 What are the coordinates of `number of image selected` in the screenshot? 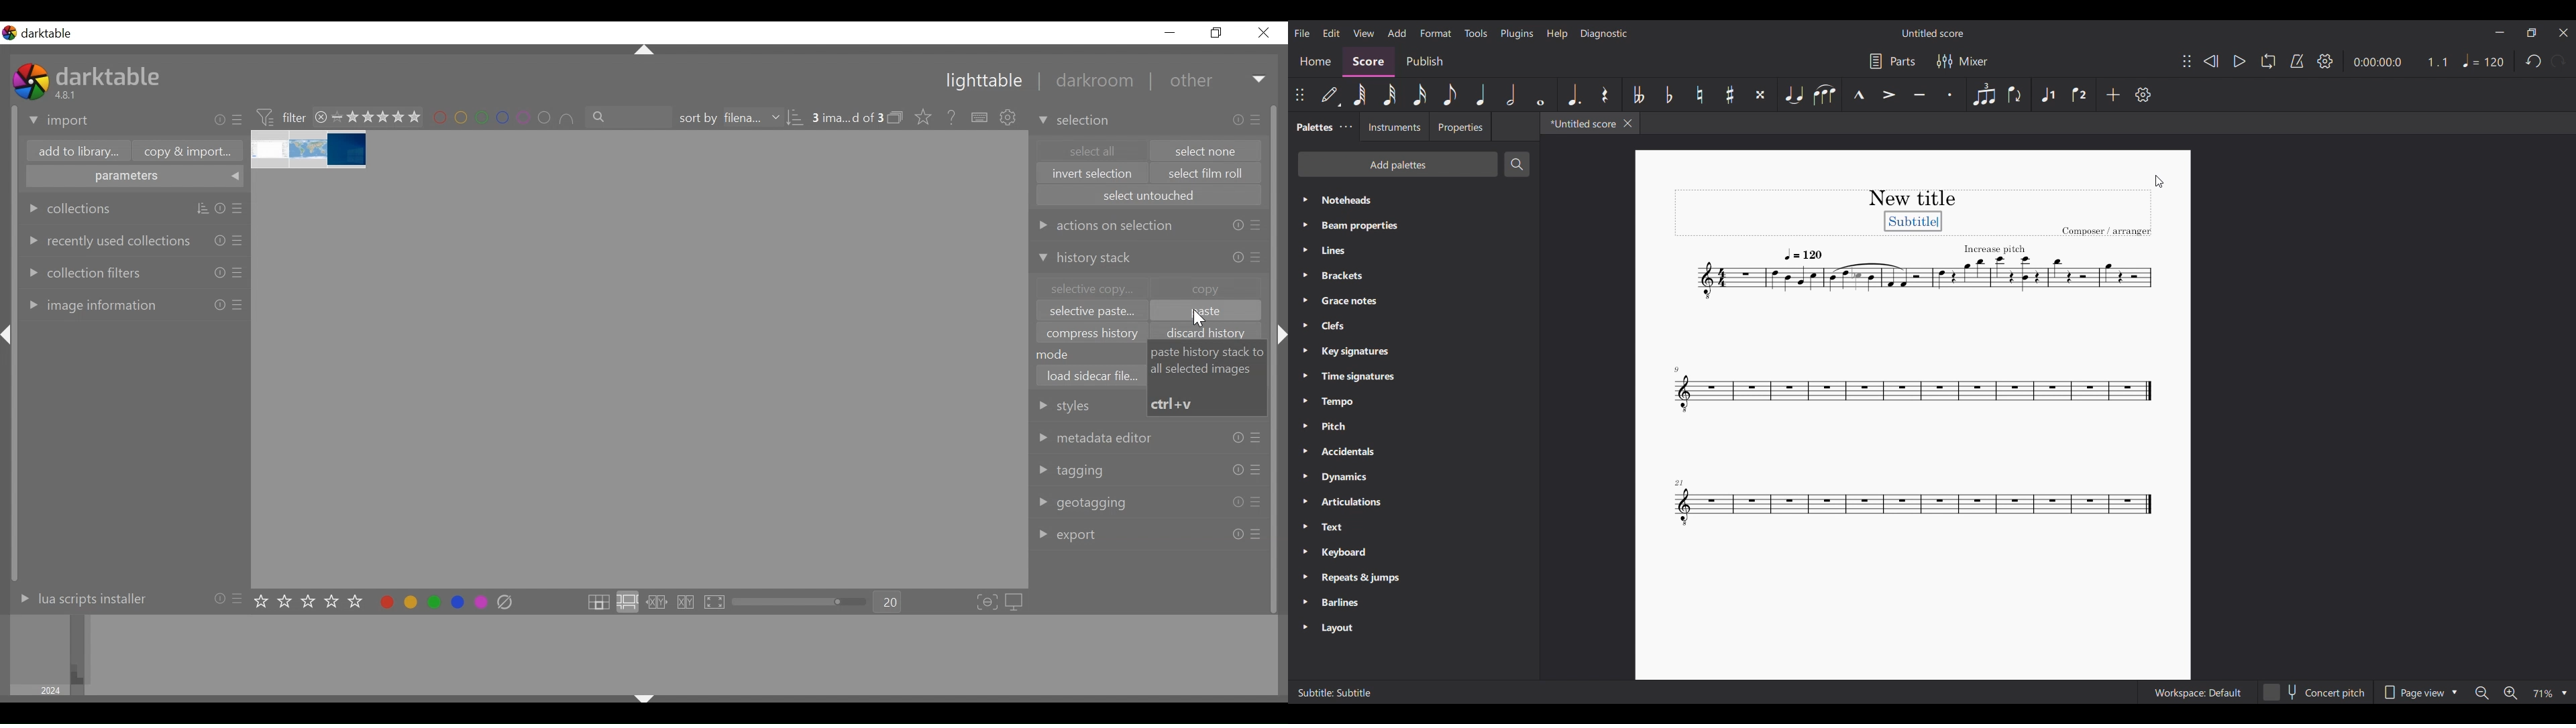 It's located at (847, 118).